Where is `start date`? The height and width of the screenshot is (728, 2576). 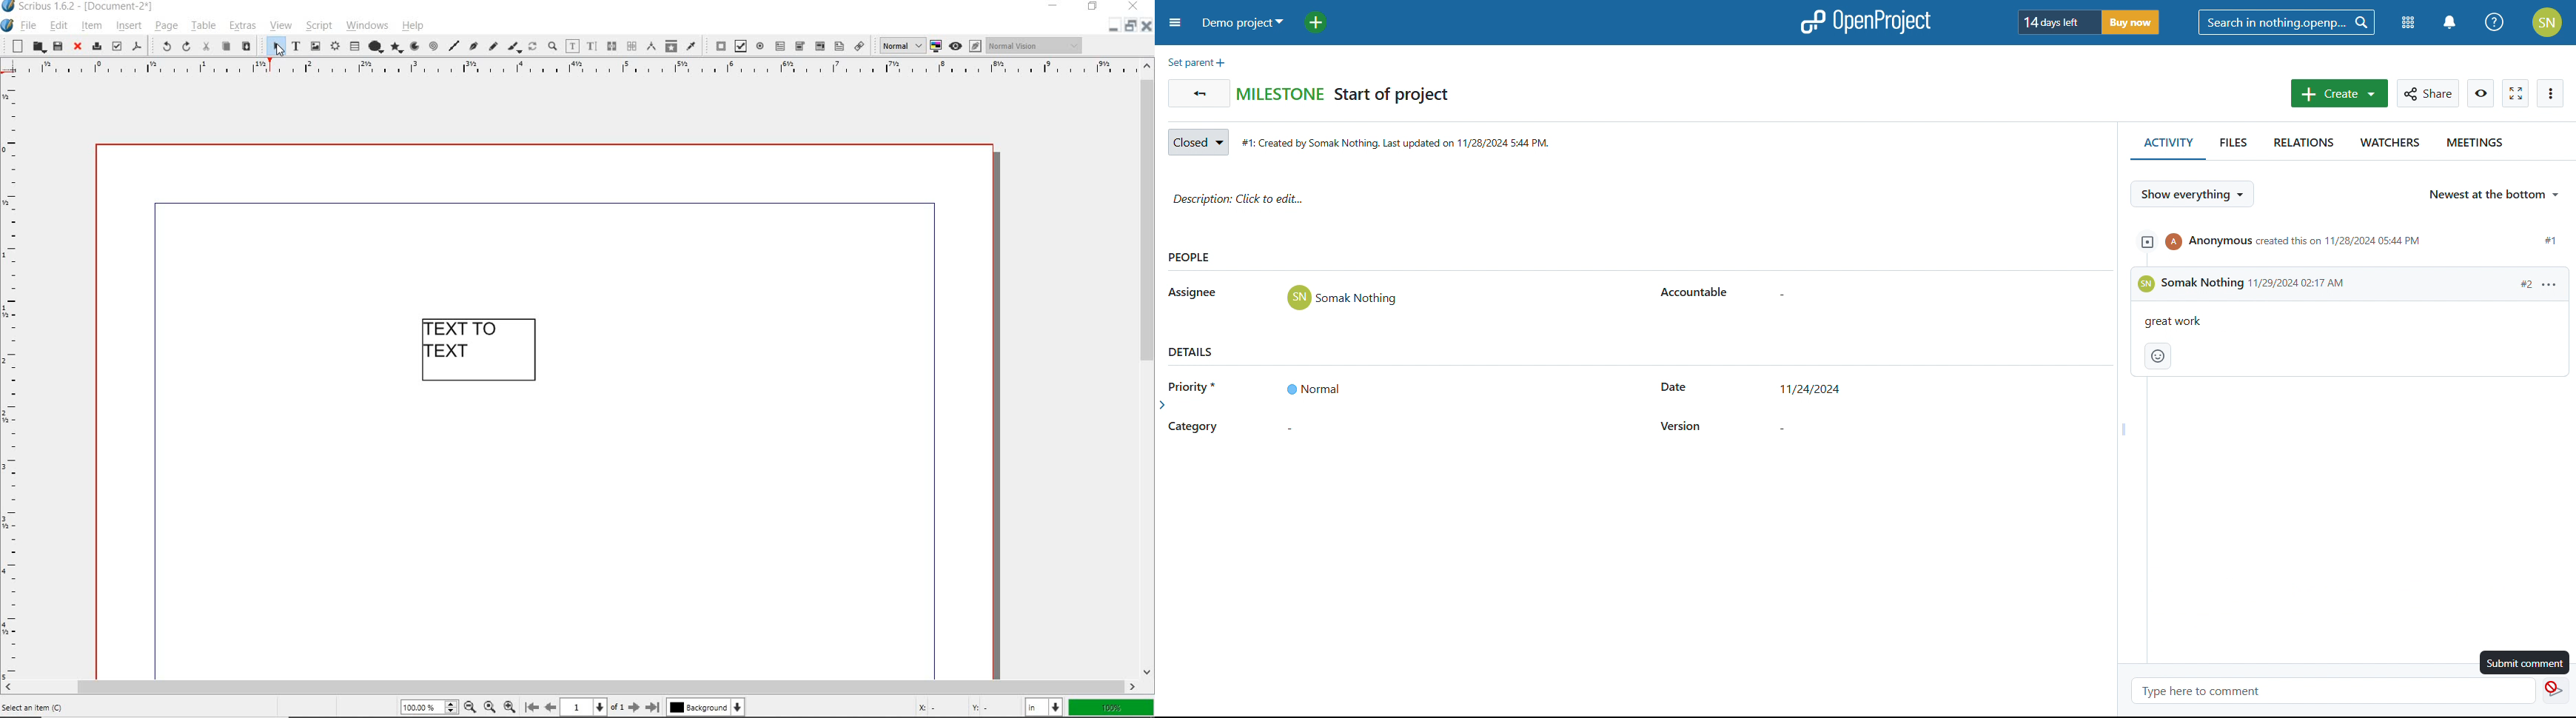
start date is located at coordinates (1674, 389).